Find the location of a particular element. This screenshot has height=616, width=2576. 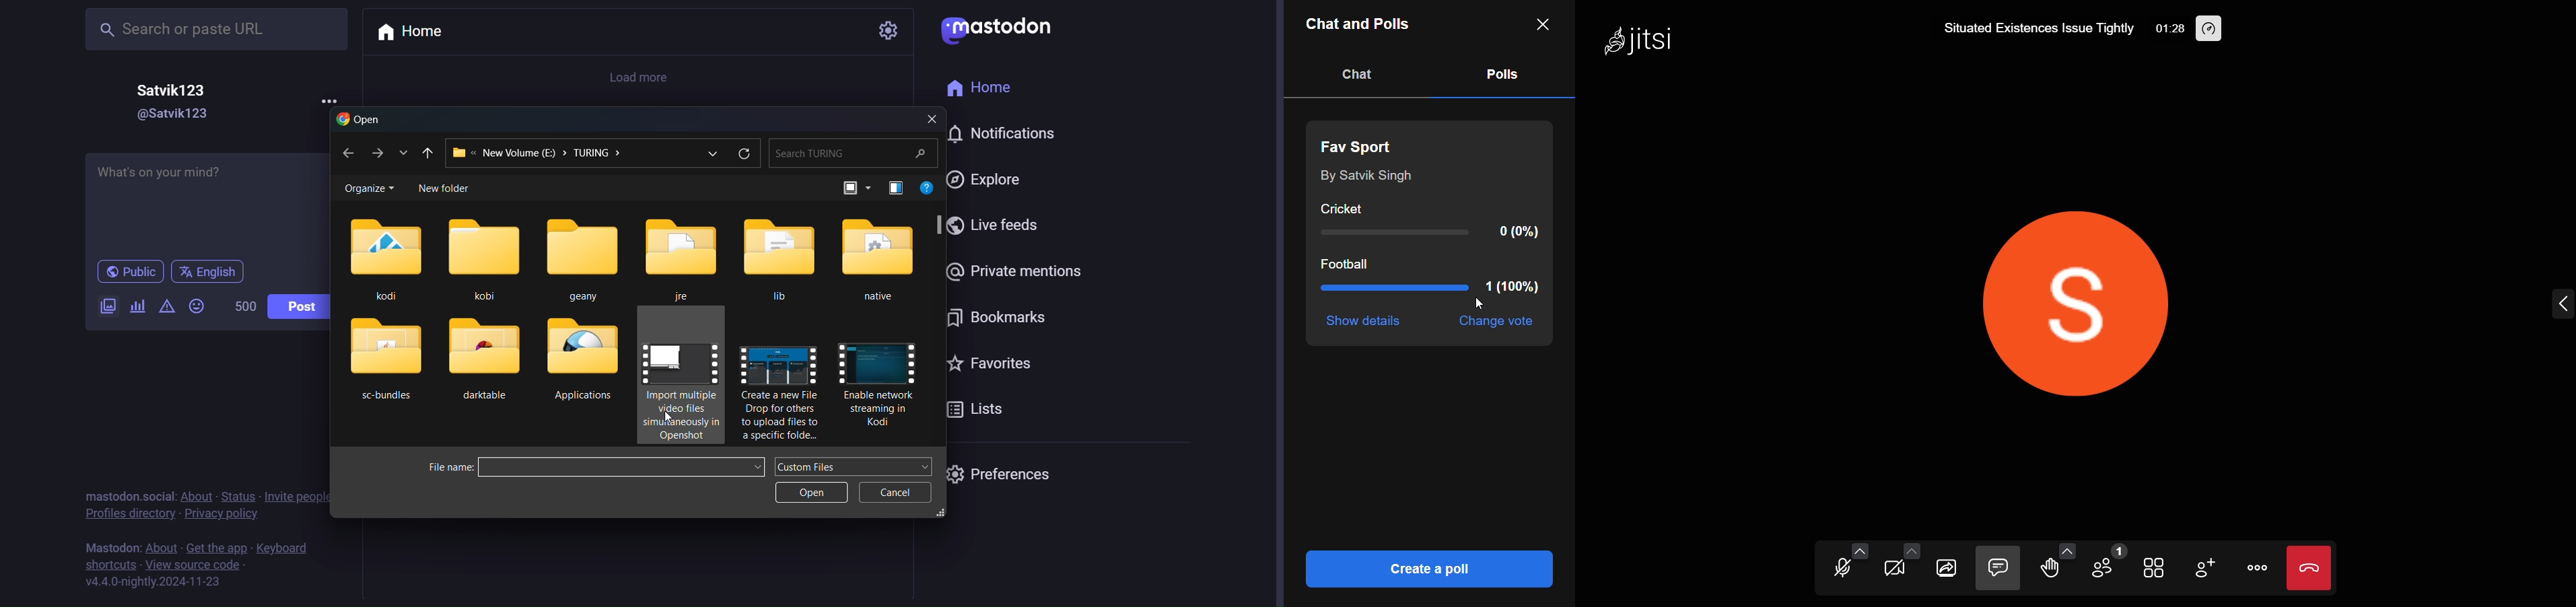

load more is located at coordinates (645, 76).